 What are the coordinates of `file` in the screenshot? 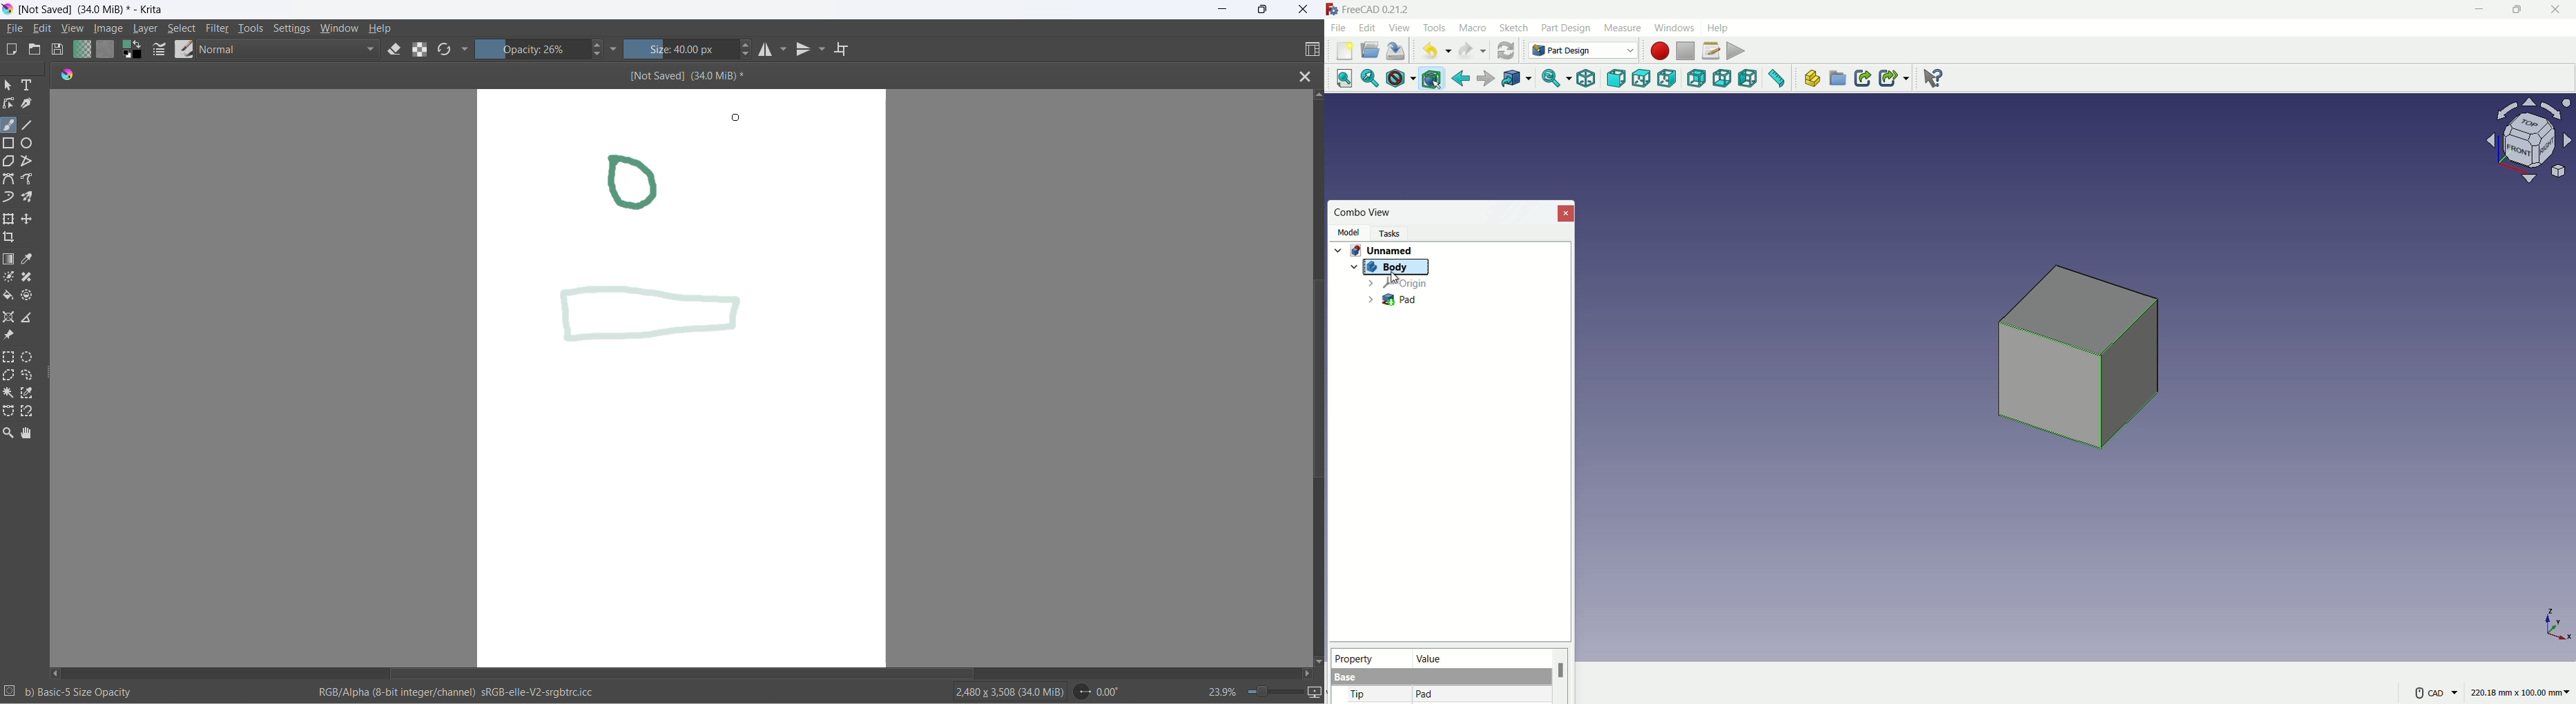 It's located at (19, 30).